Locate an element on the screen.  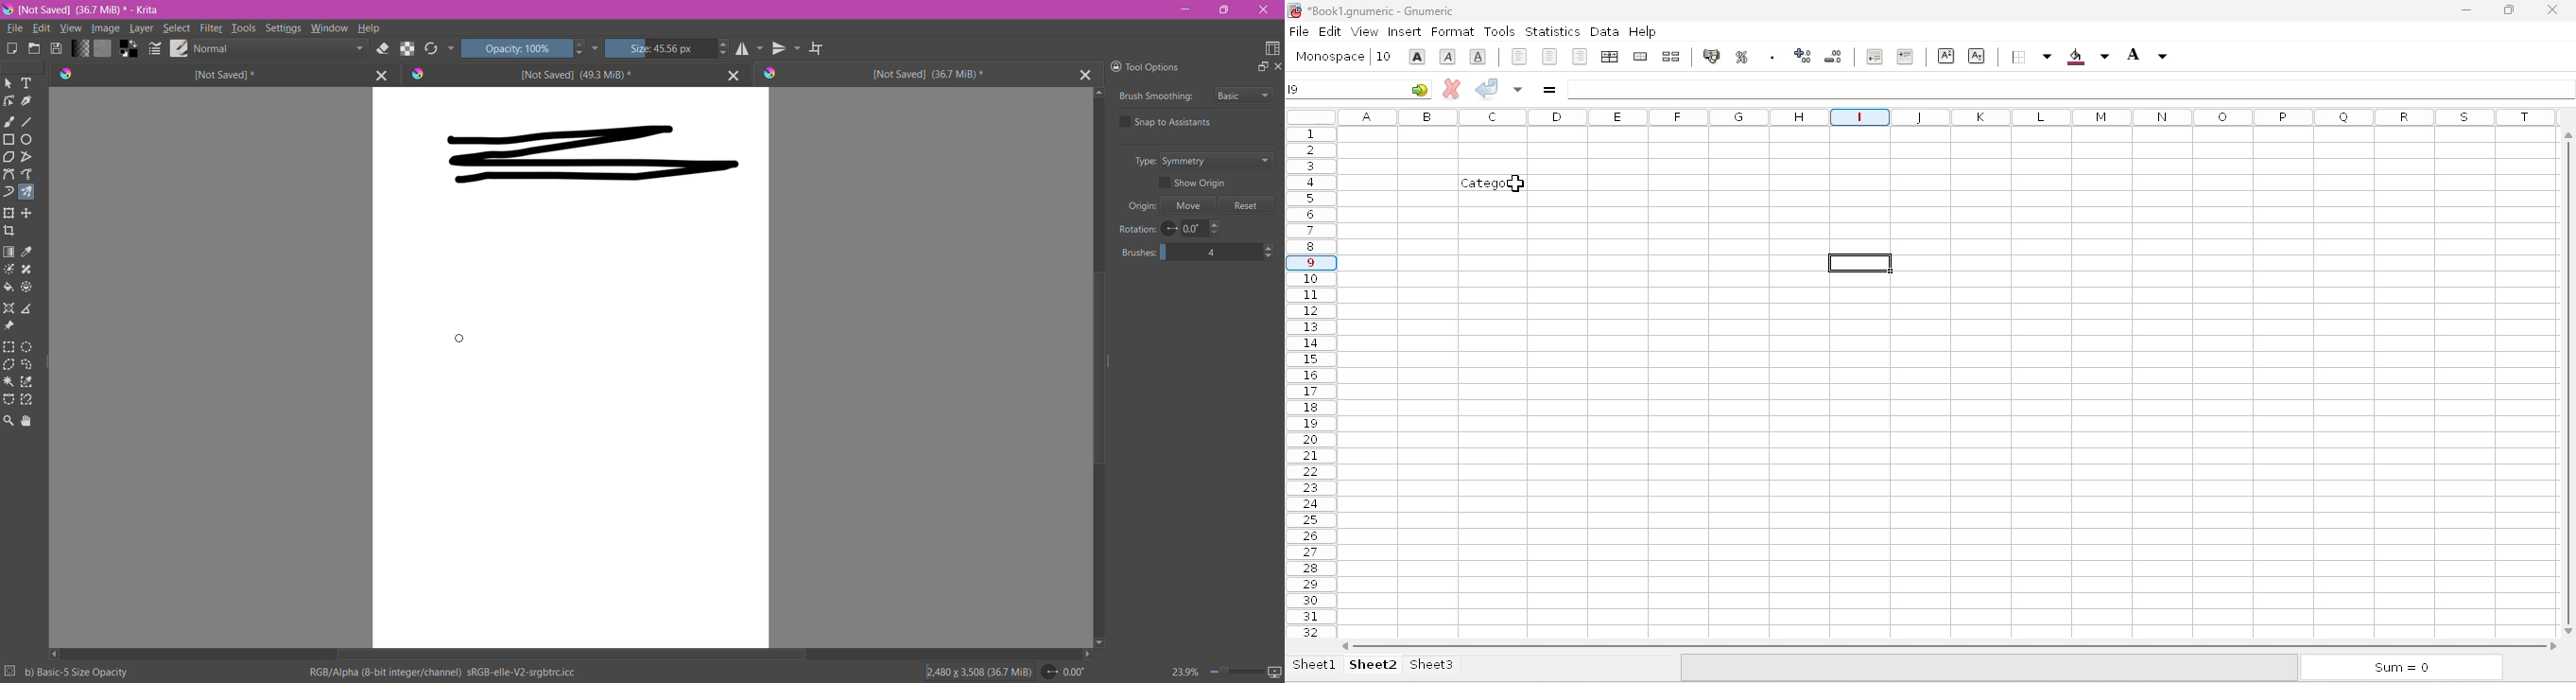
Type is located at coordinates (1141, 161).